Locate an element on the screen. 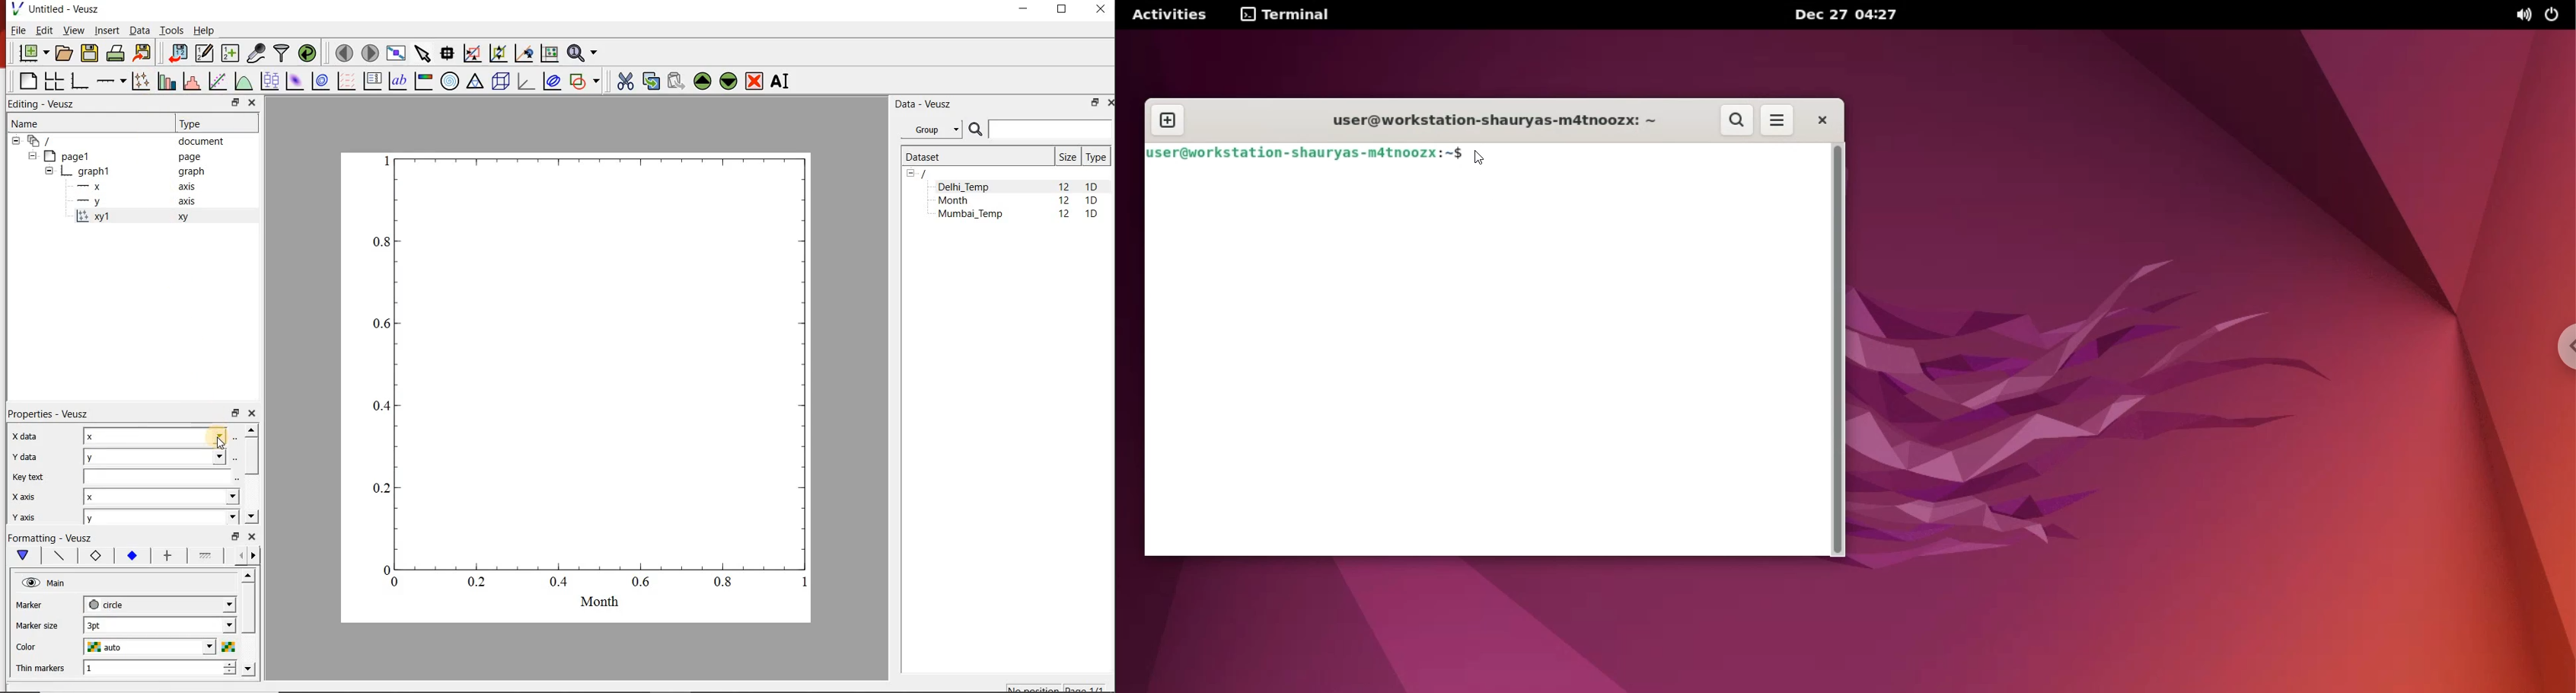 The width and height of the screenshot is (2576, 700). open a document is located at coordinates (63, 54).